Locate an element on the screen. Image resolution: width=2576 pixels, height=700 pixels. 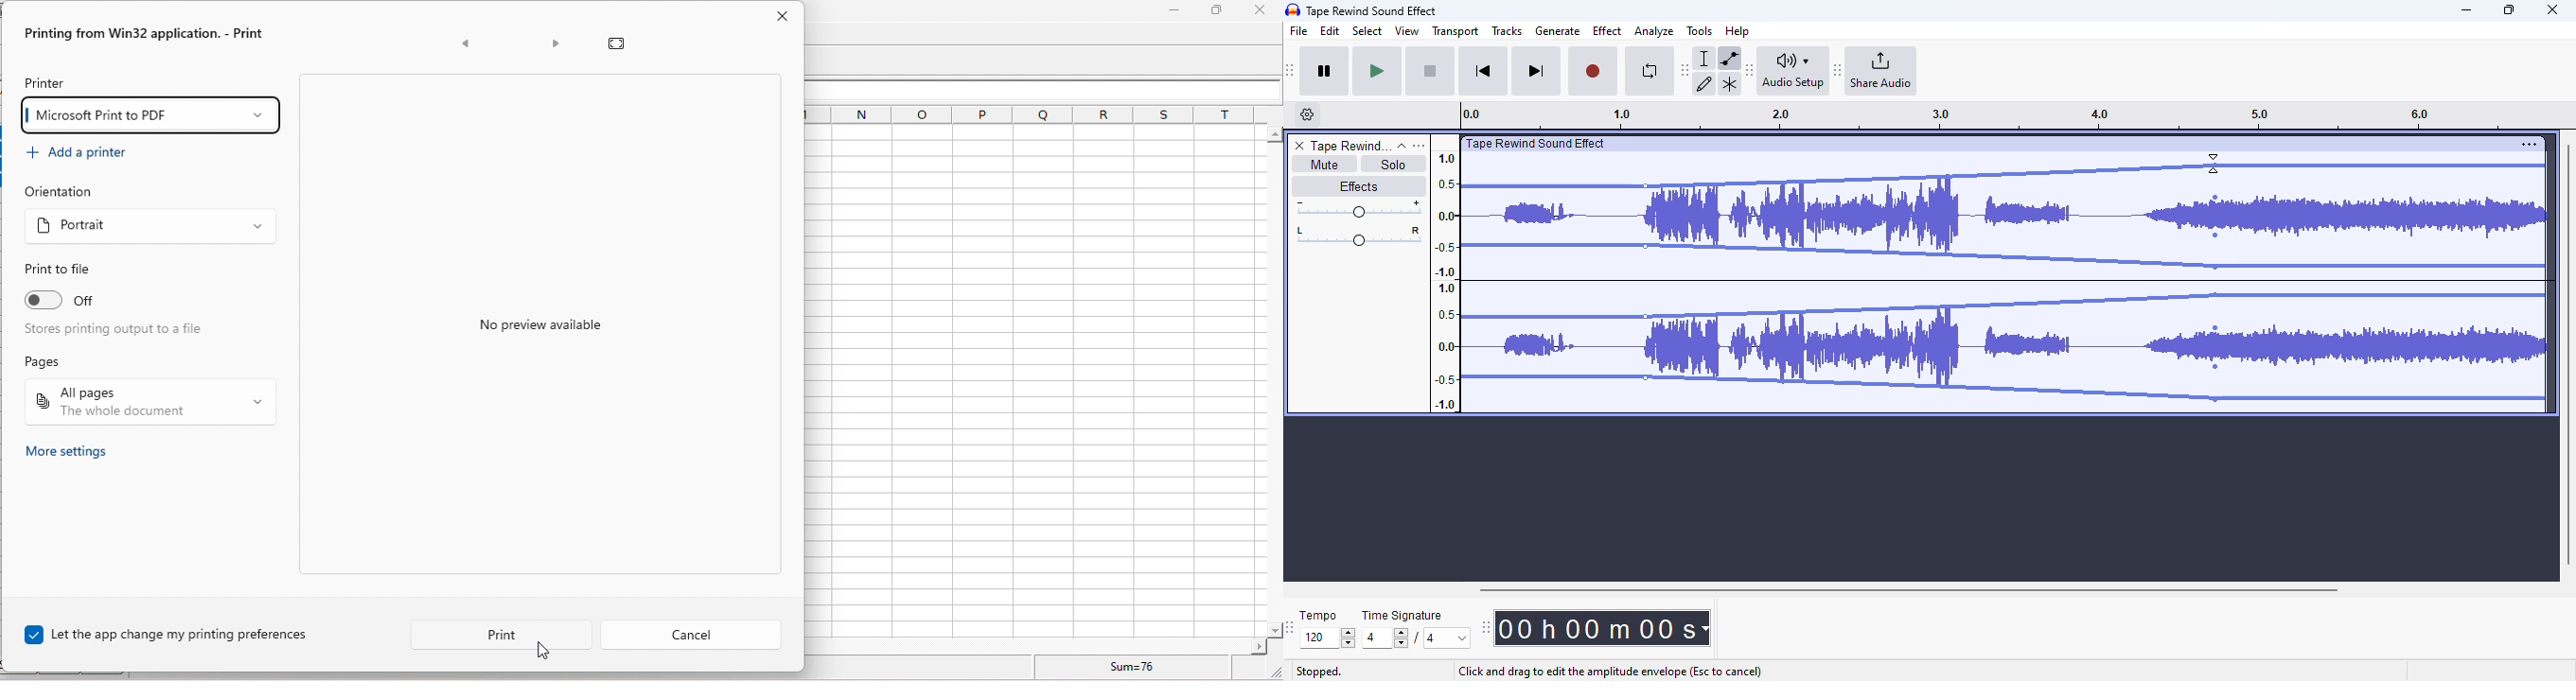
title is located at coordinates (1372, 10).